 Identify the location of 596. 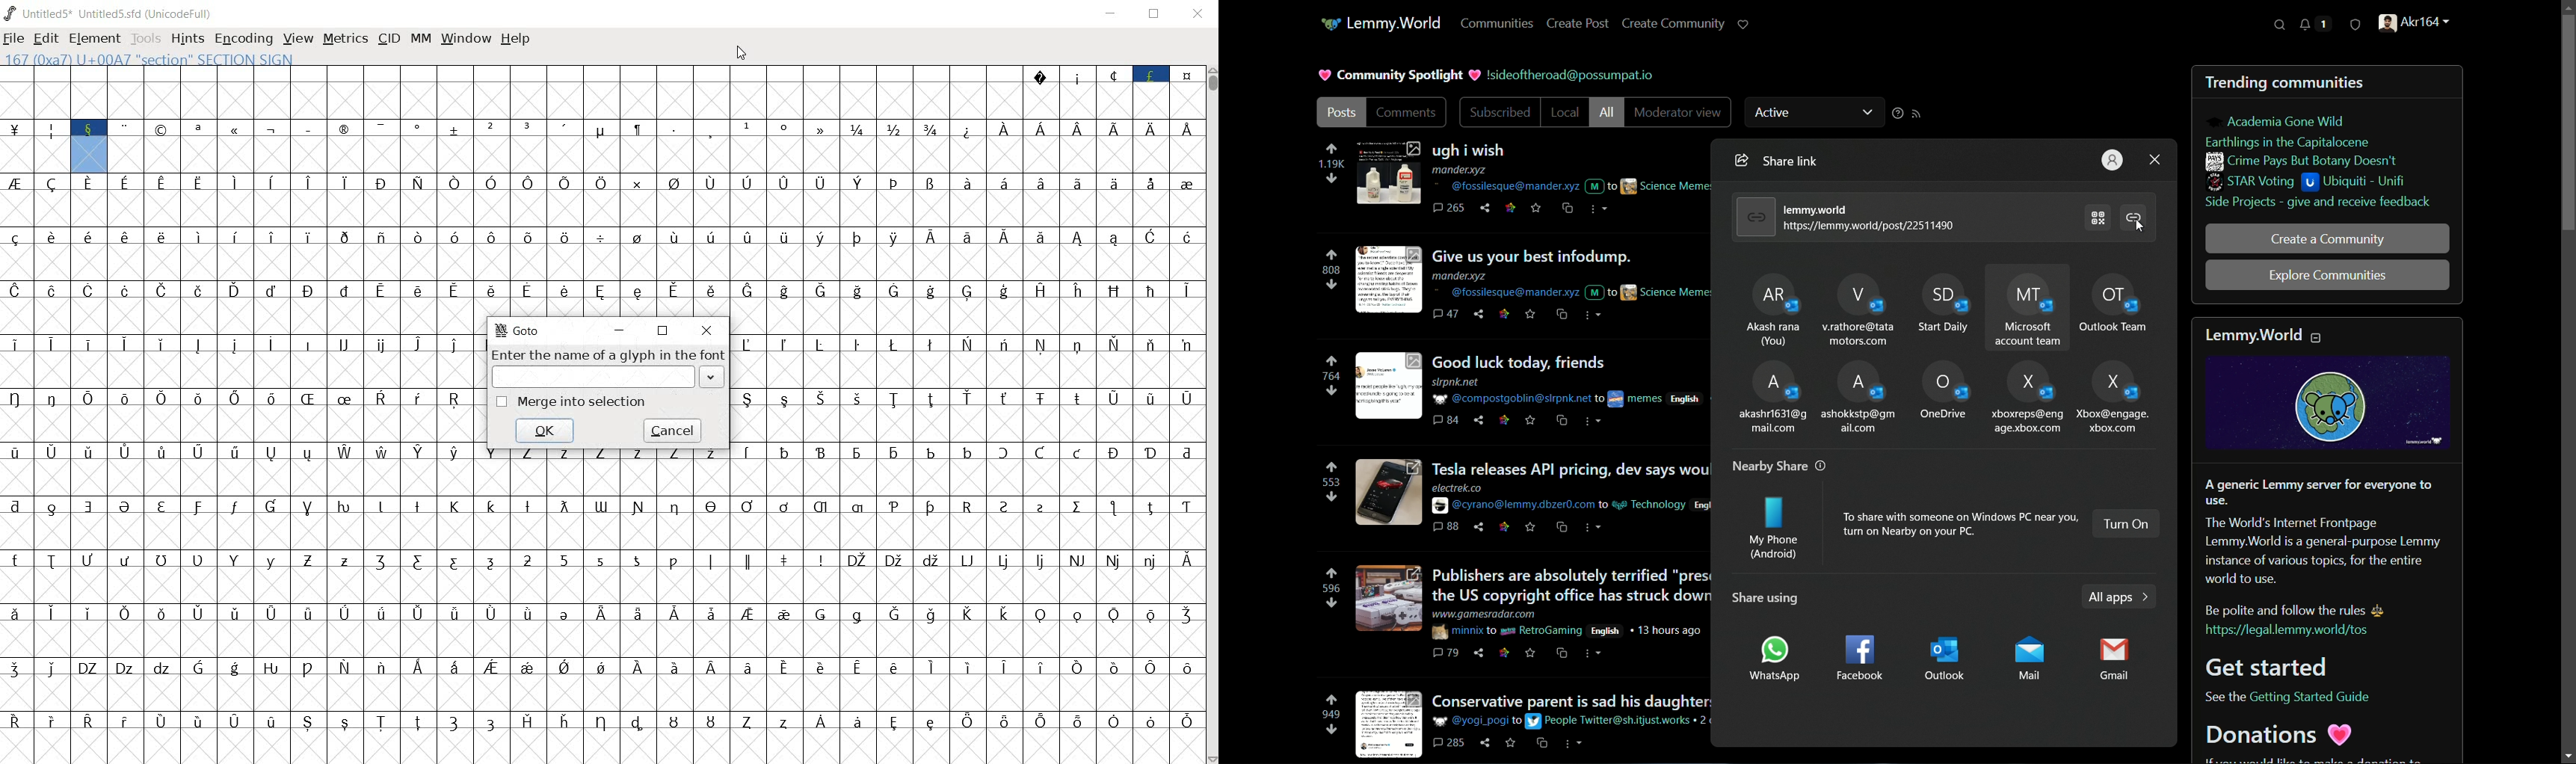
(1330, 589).